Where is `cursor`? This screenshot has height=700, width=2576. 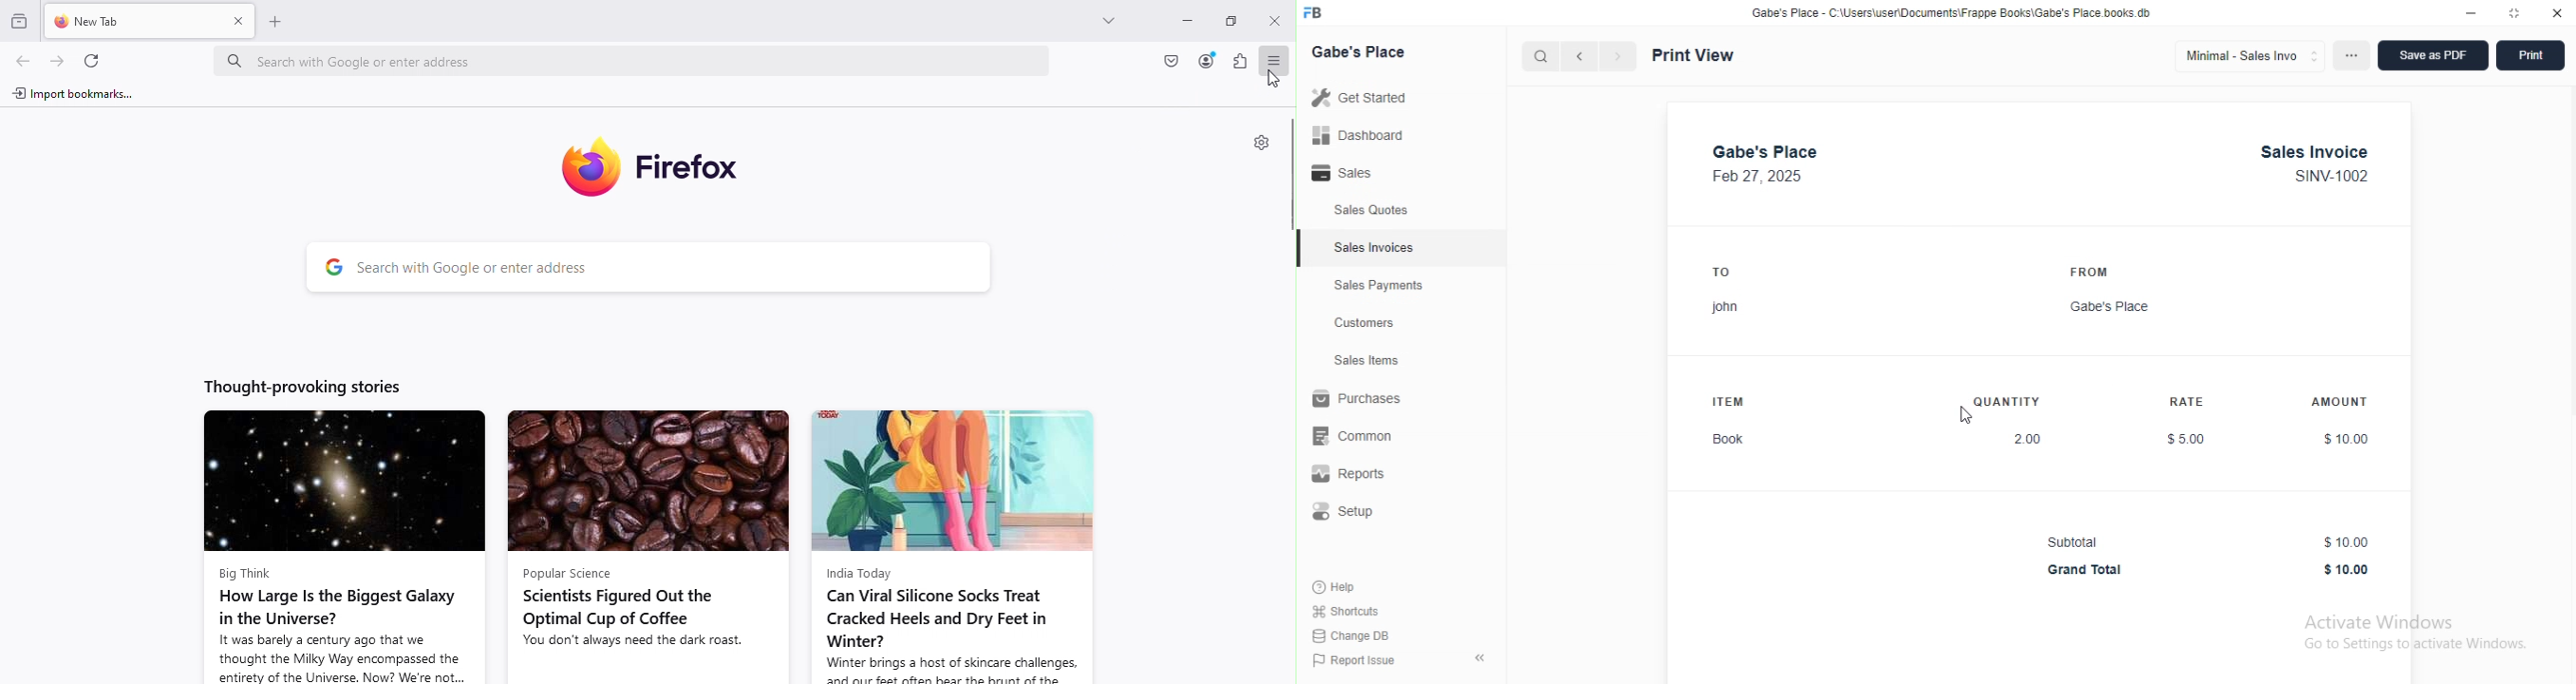
cursor is located at coordinates (1273, 79).